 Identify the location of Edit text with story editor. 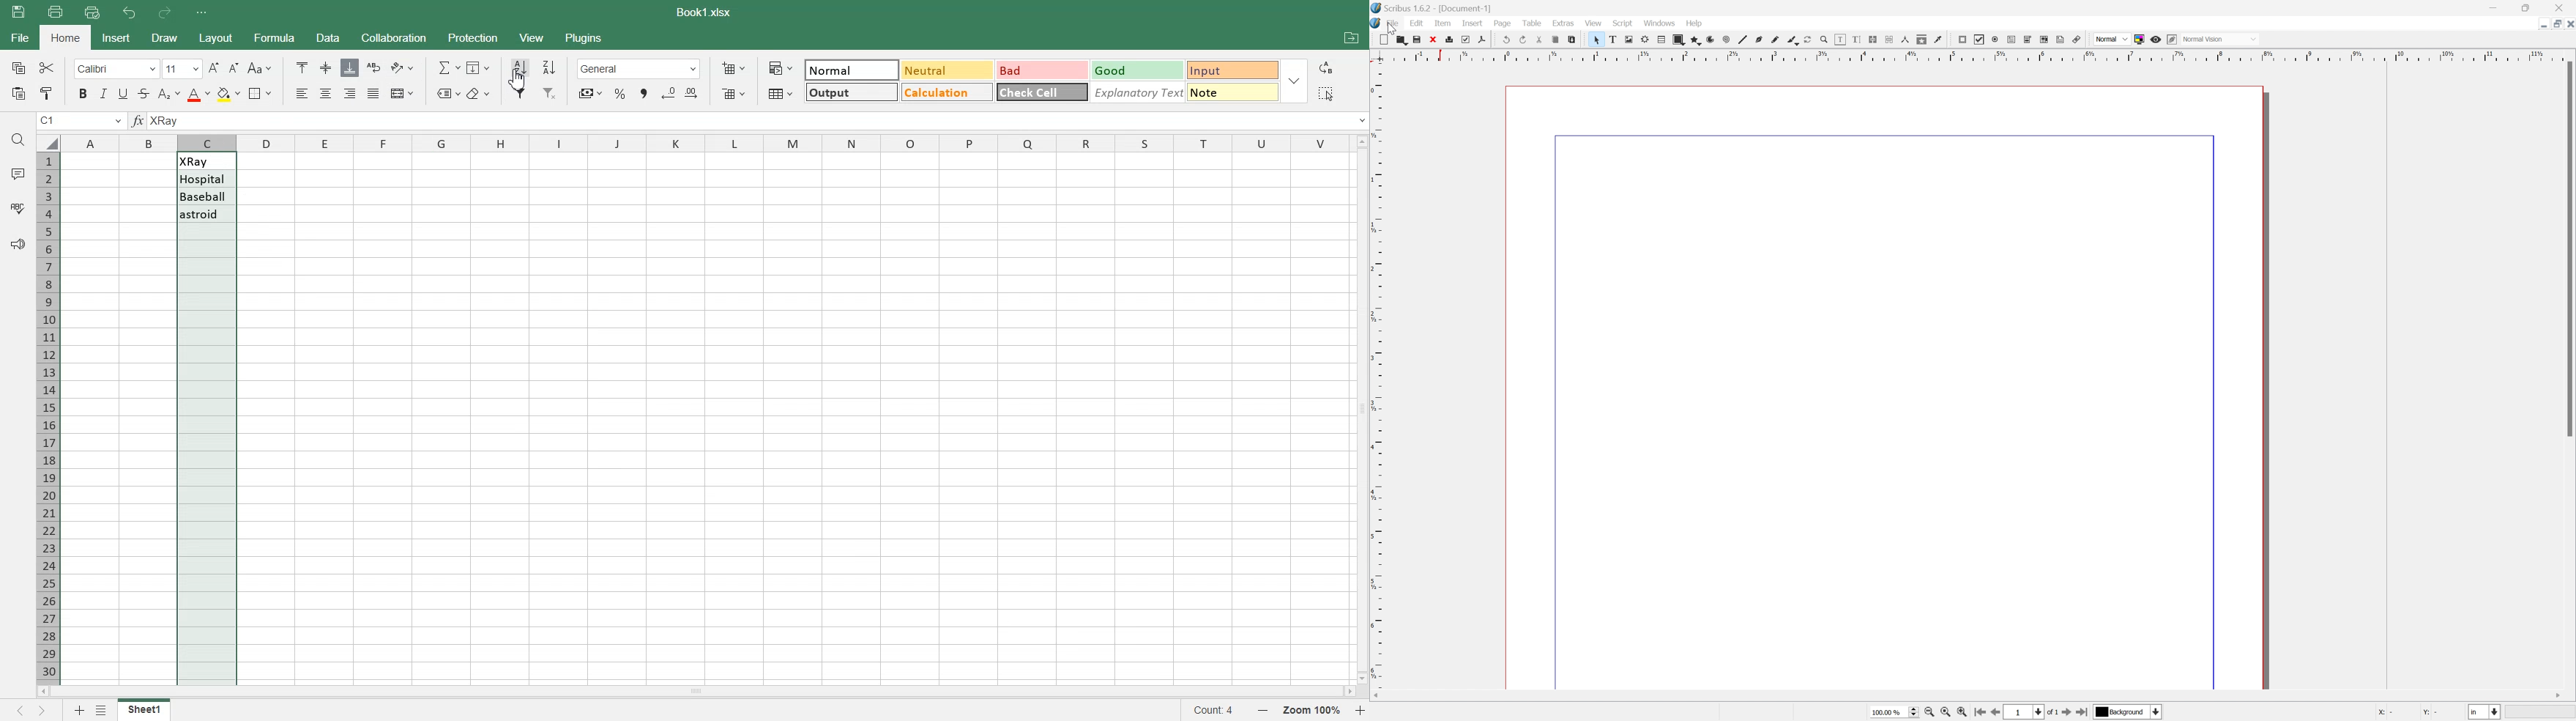
(1858, 40).